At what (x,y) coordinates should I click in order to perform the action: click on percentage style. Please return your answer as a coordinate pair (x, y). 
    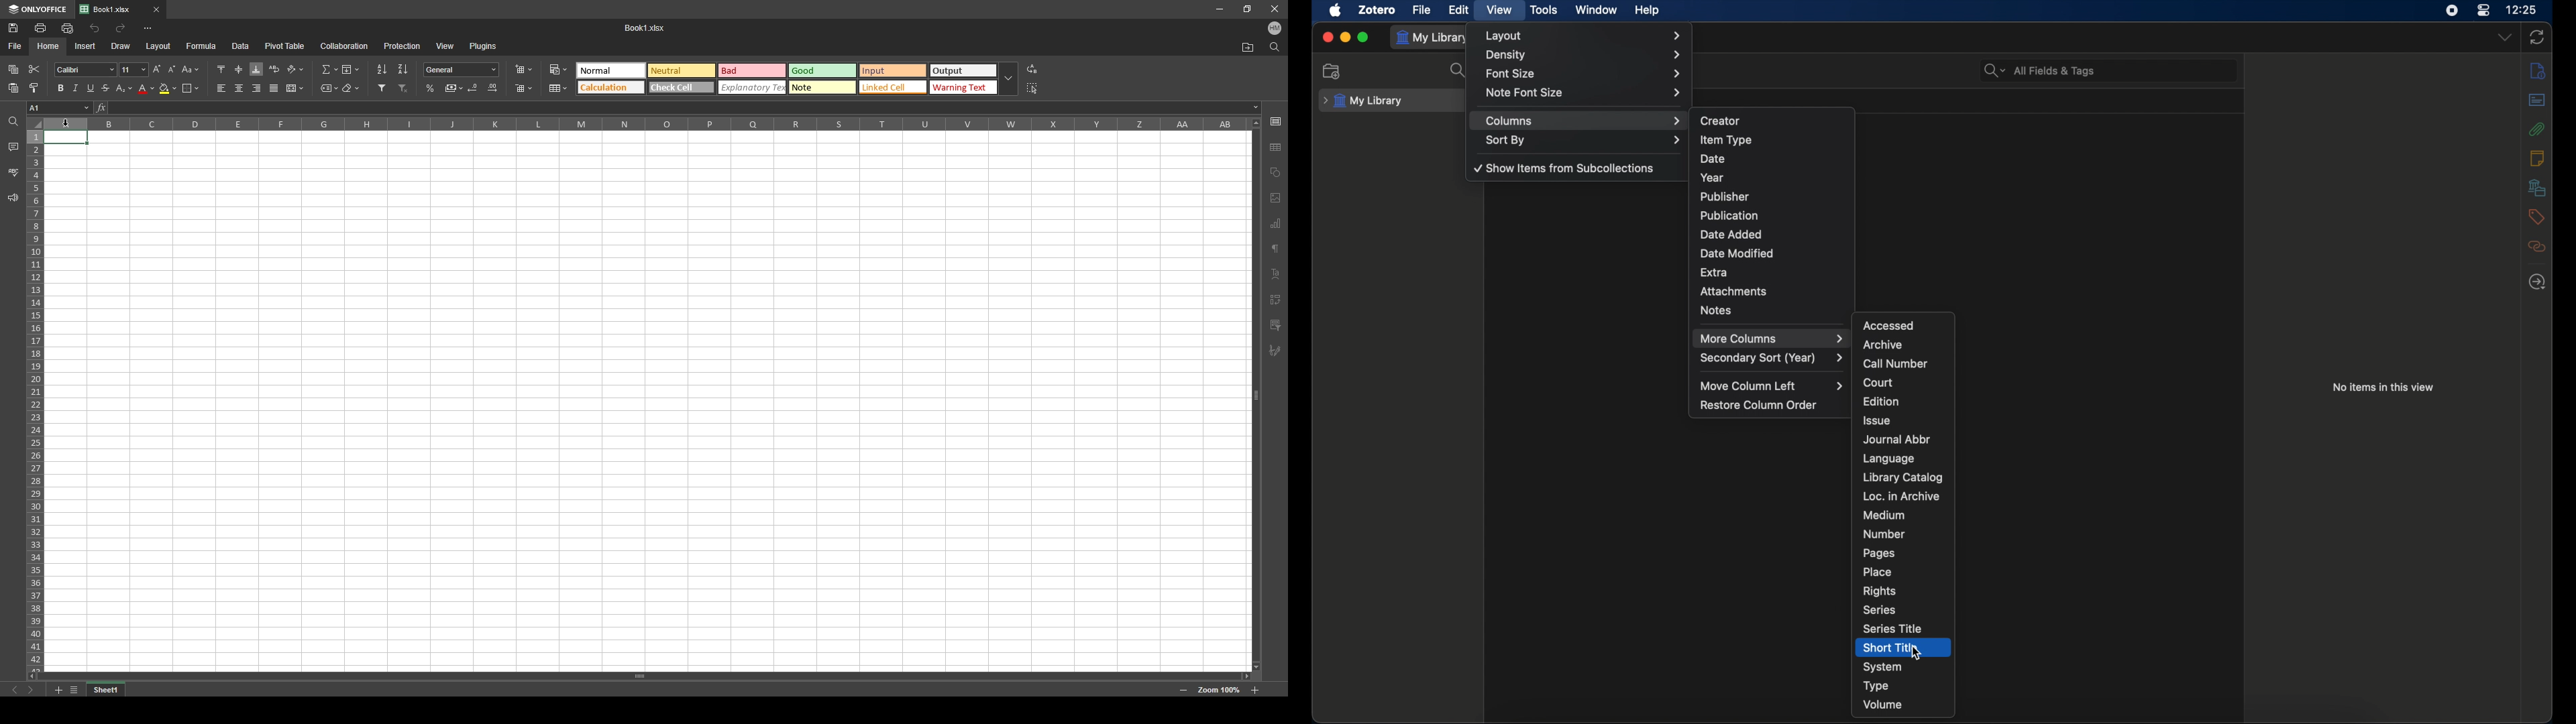
    Looking at the image, I should click on (430, 88).